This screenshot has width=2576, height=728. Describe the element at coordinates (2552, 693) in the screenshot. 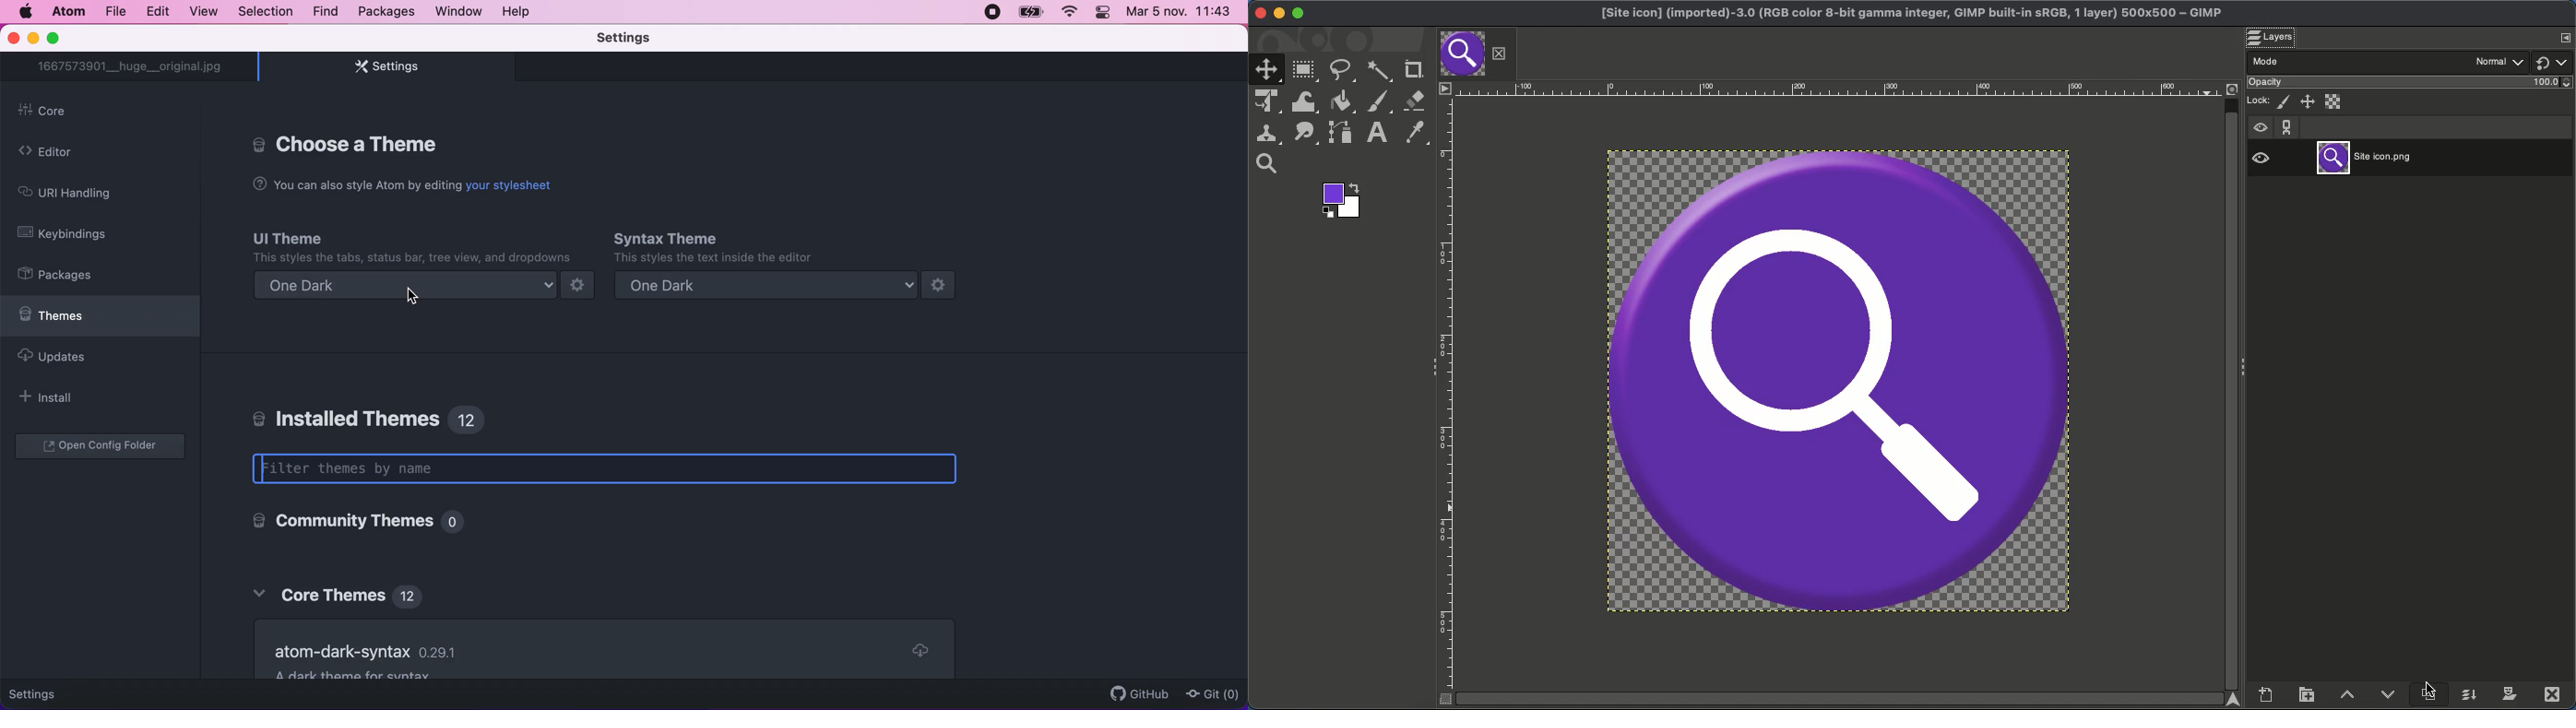

I see `Delete this layer` at that location.